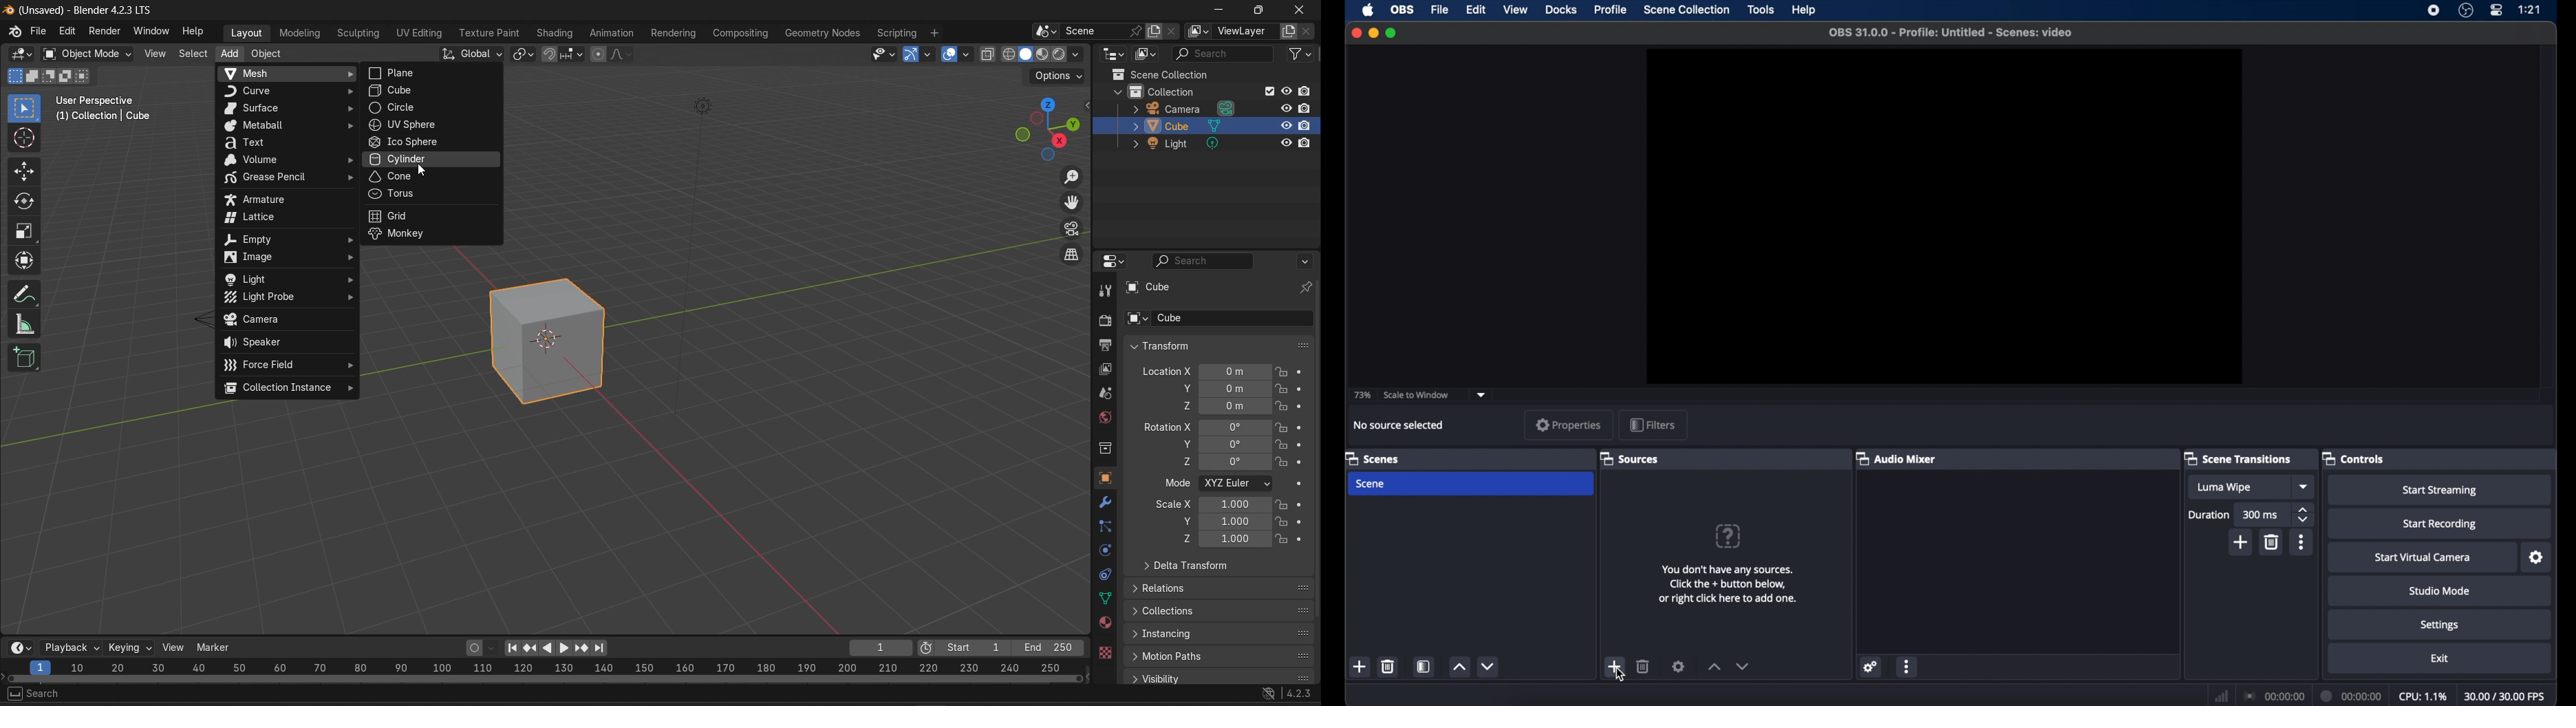 This screenshot has height=728, width=2576. Describe the element at coordinates (1077, 54) in the screenshot. I see `shading` at that location.